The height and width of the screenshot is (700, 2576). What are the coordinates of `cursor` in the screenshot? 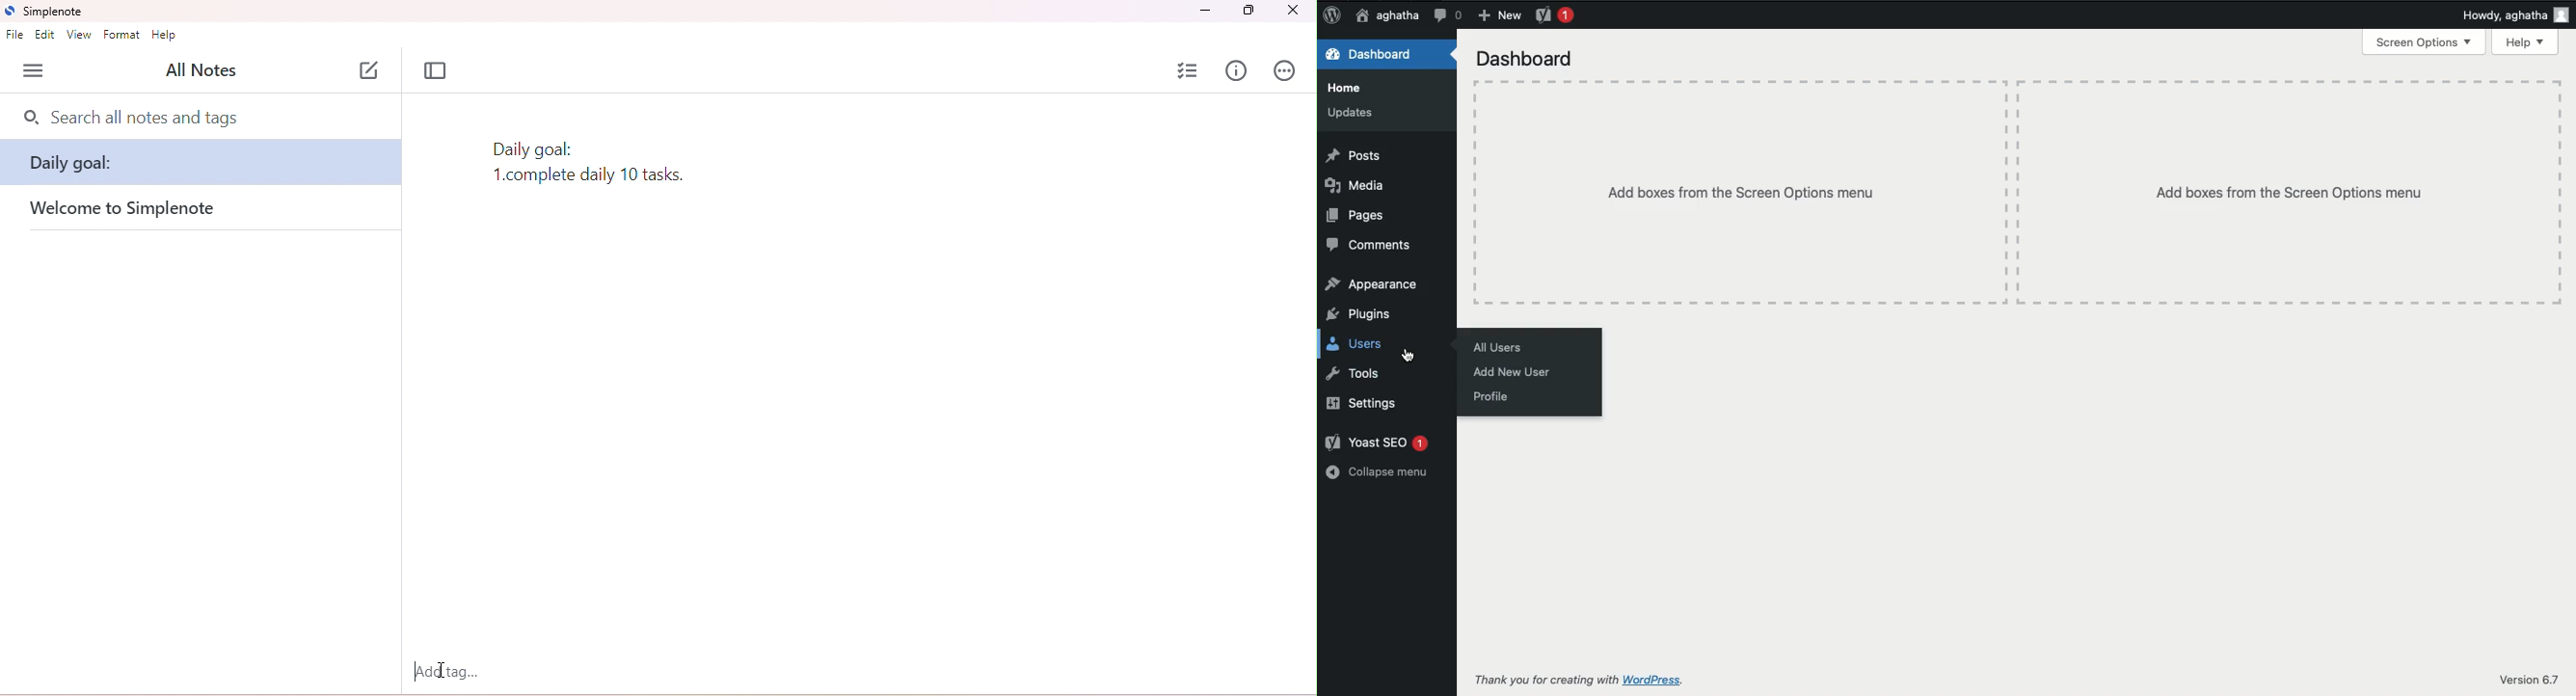 It's located at (1409, 356).